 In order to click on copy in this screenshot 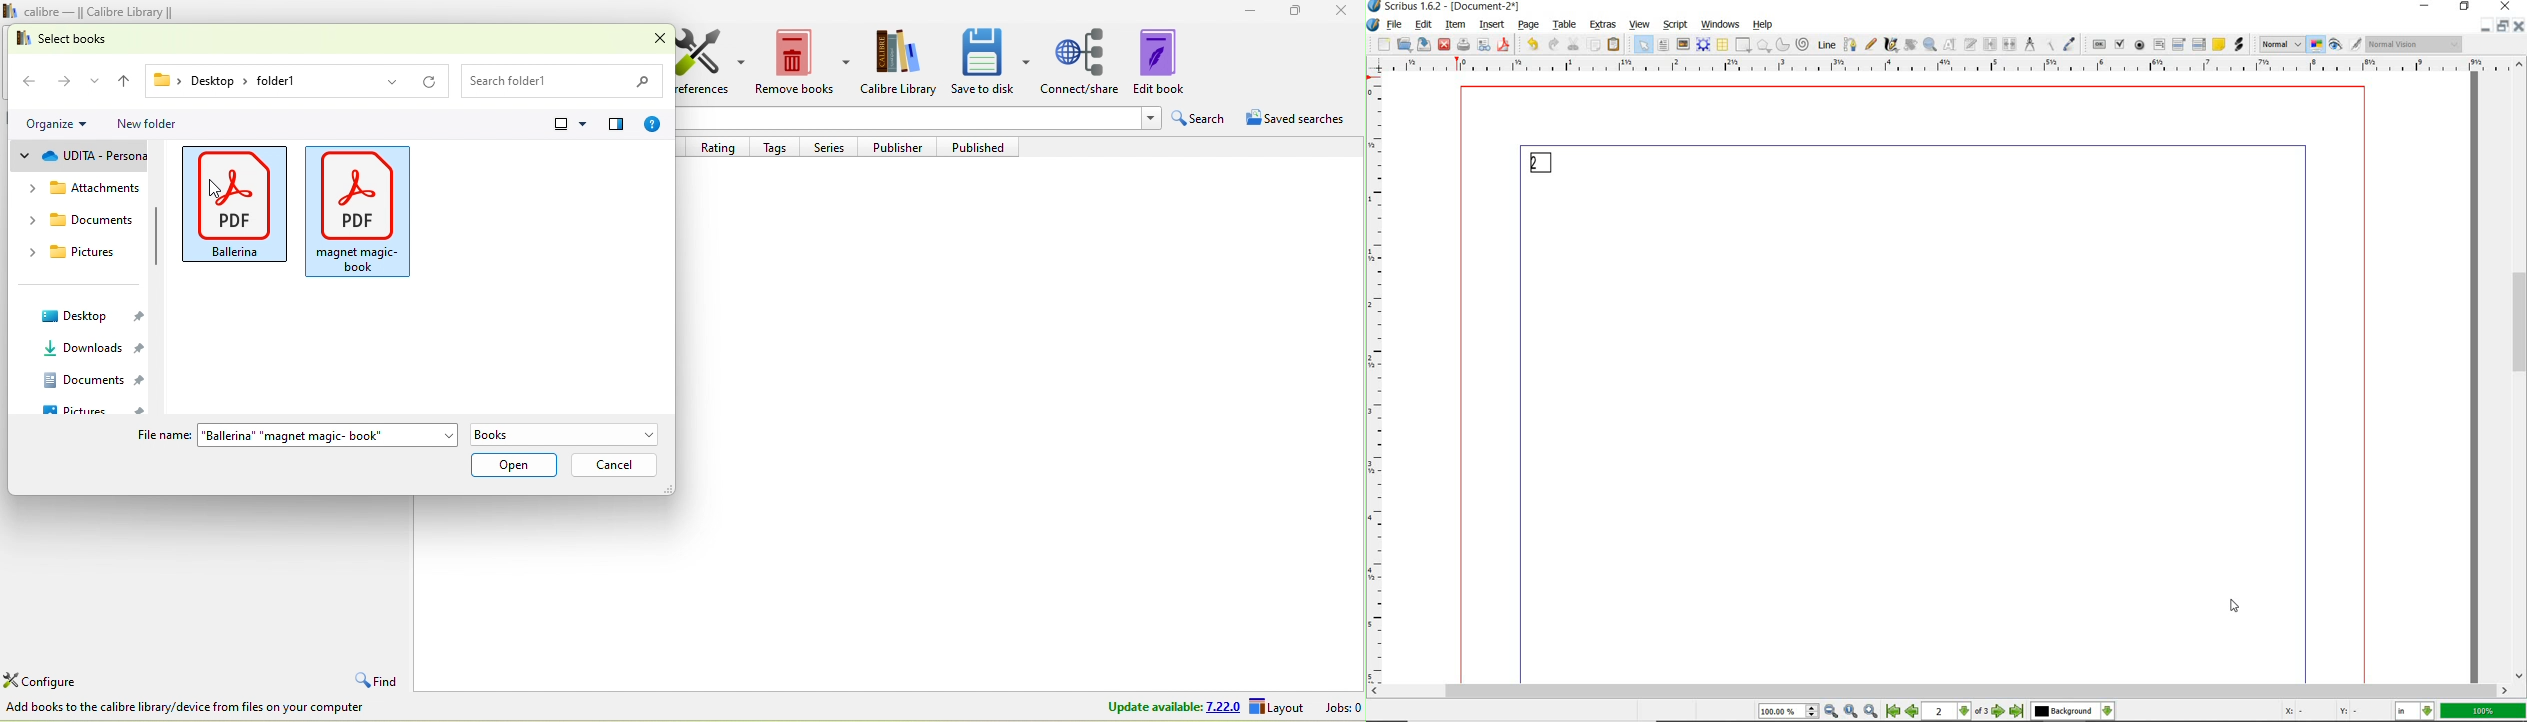, I will do `click(1594, 46)`.